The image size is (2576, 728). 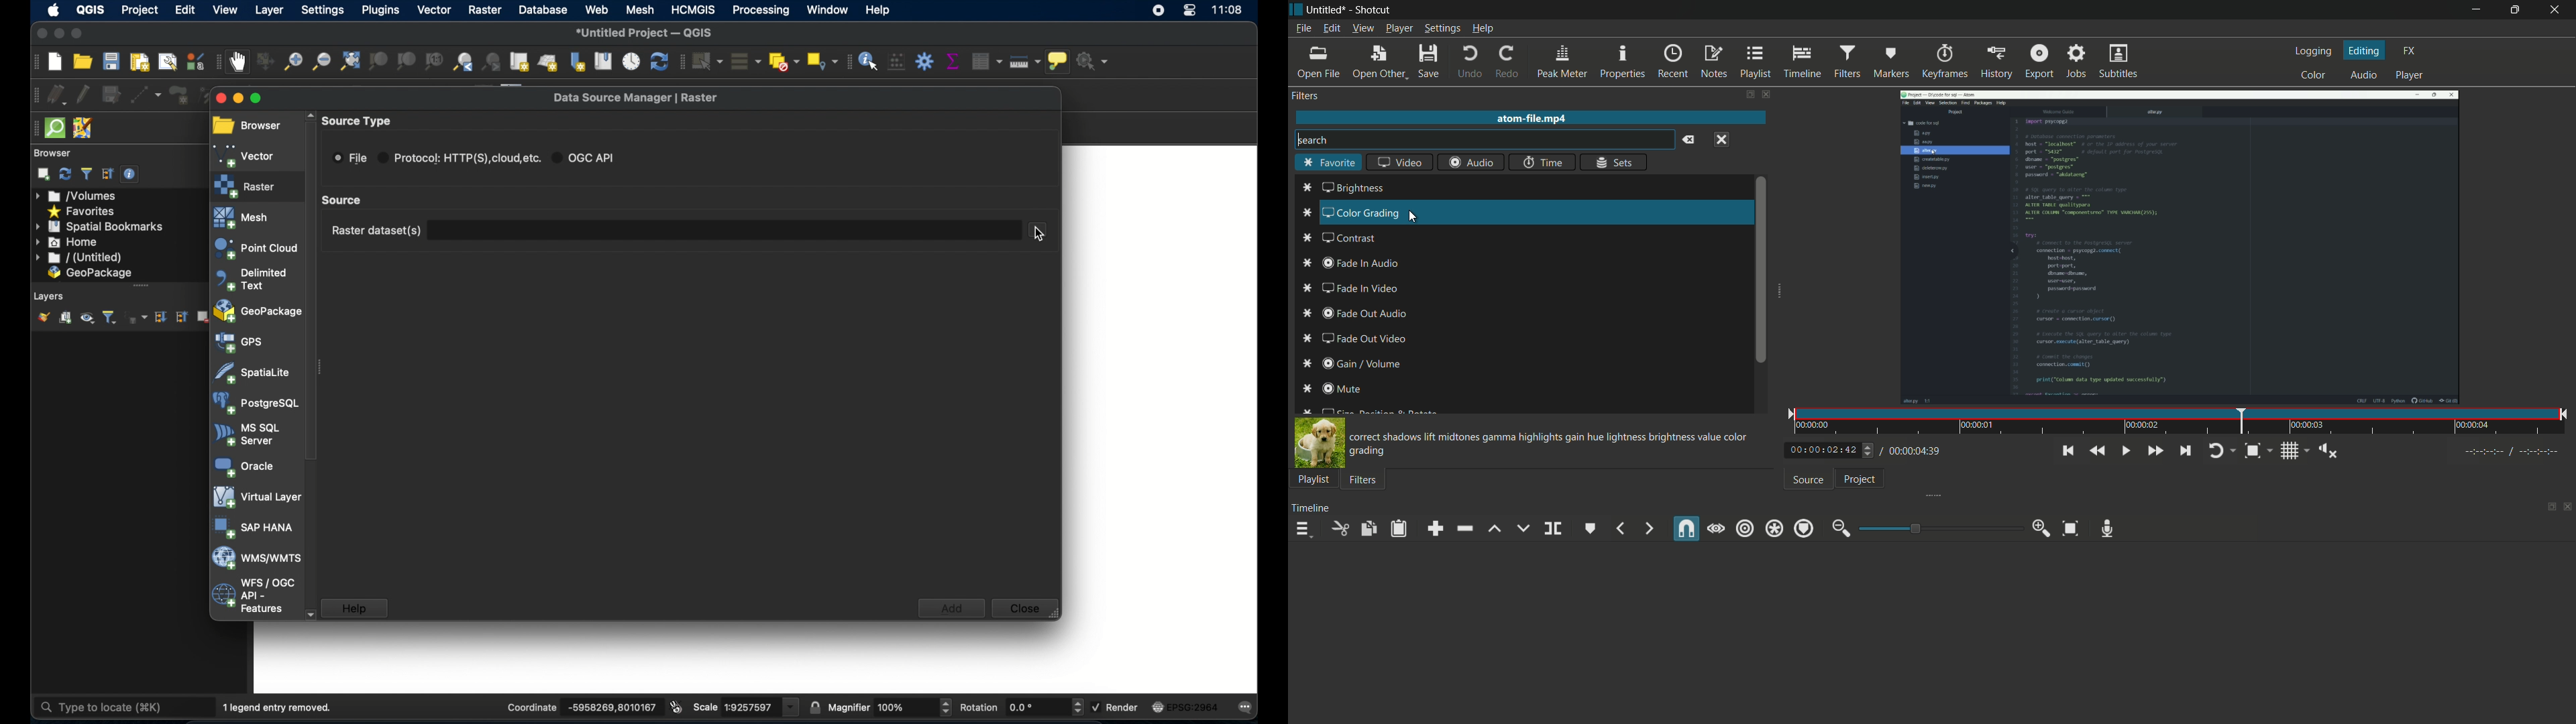 I want to click on zoom in, so click(x=2042, y=529).